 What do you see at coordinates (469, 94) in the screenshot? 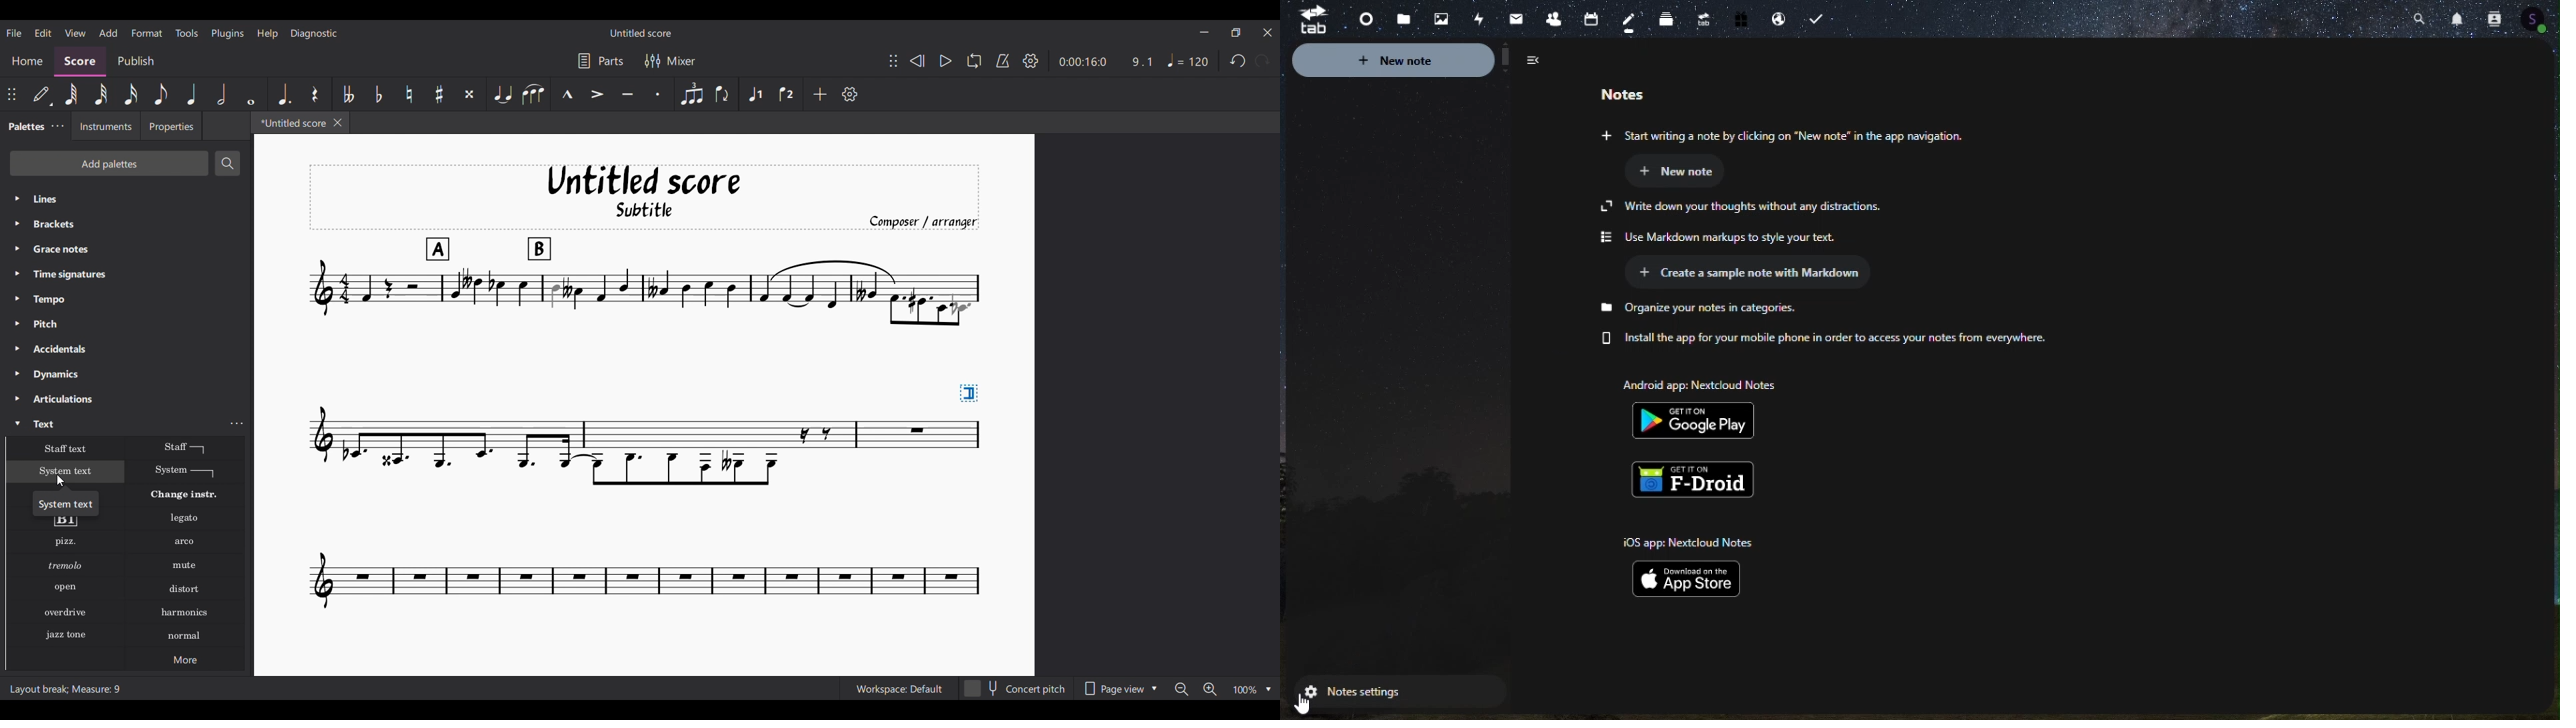
I see `Toggle double sharp` at bounding box center [469, 94].